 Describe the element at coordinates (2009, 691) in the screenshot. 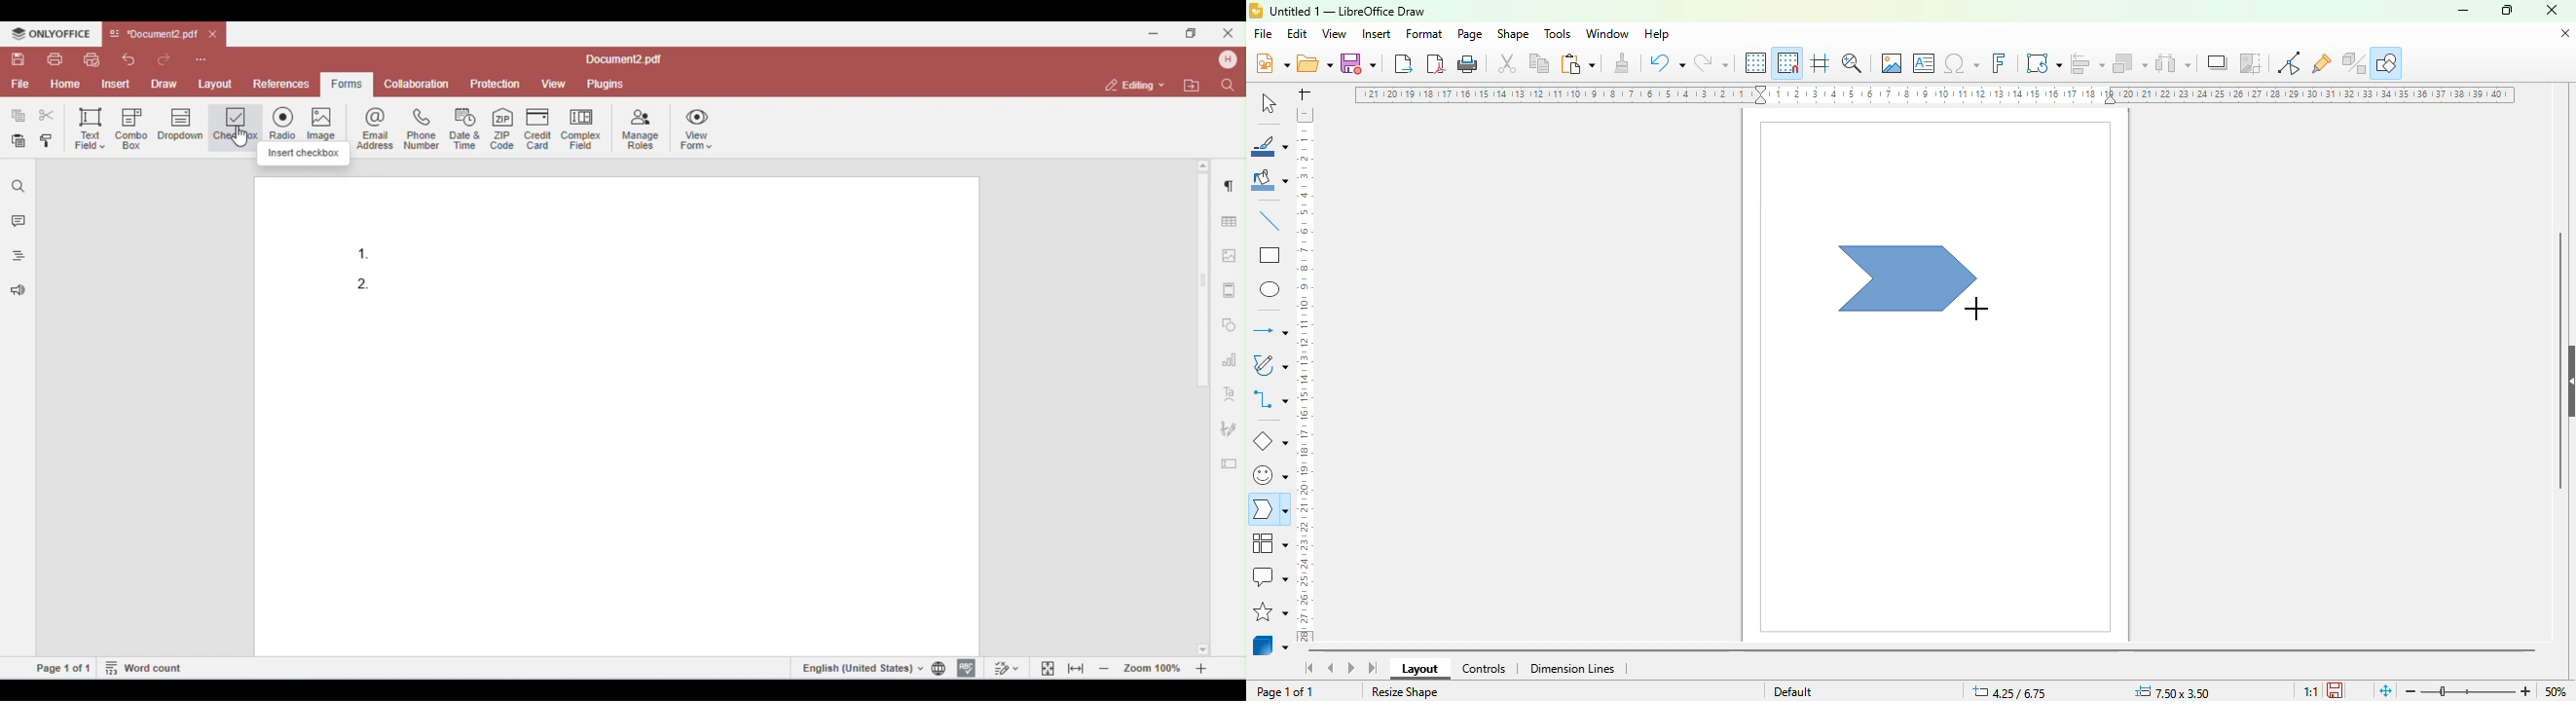

I see `change in X&Y coordinates` at that location.